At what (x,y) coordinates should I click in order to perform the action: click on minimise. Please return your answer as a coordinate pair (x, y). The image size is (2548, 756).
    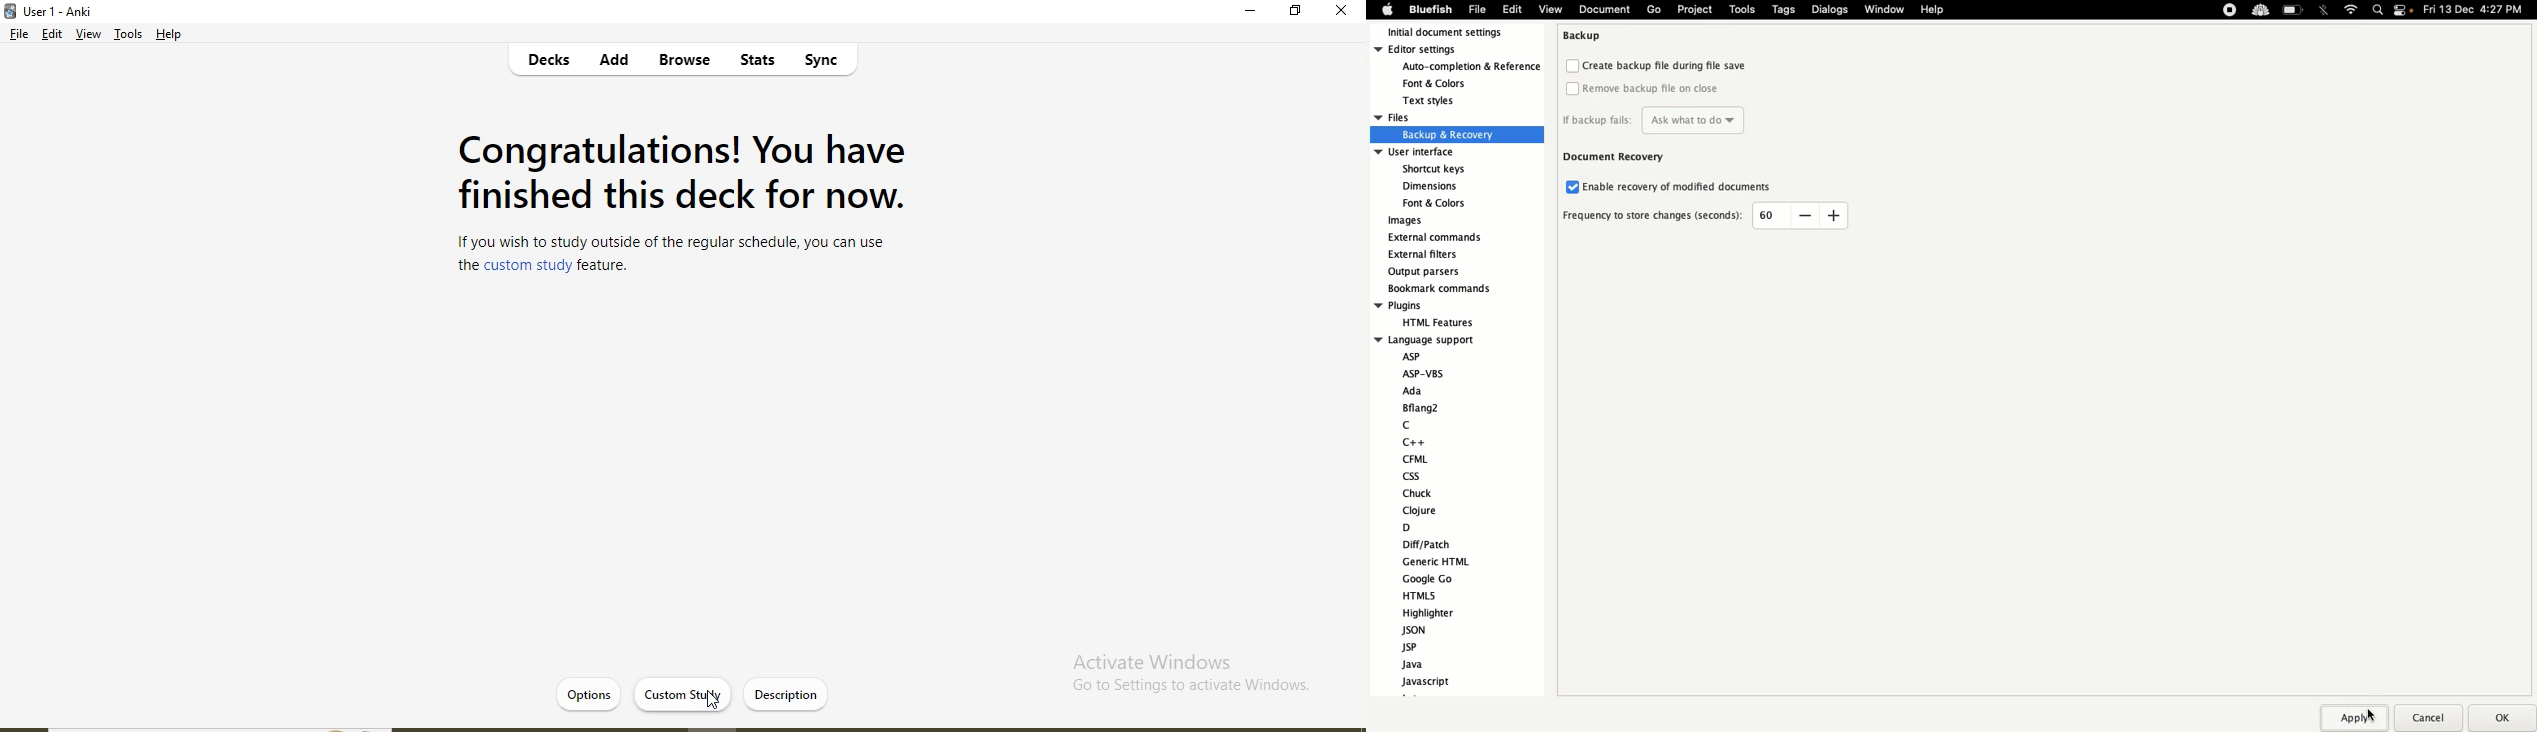
    Looking at the image, I should click on (1252, 14).